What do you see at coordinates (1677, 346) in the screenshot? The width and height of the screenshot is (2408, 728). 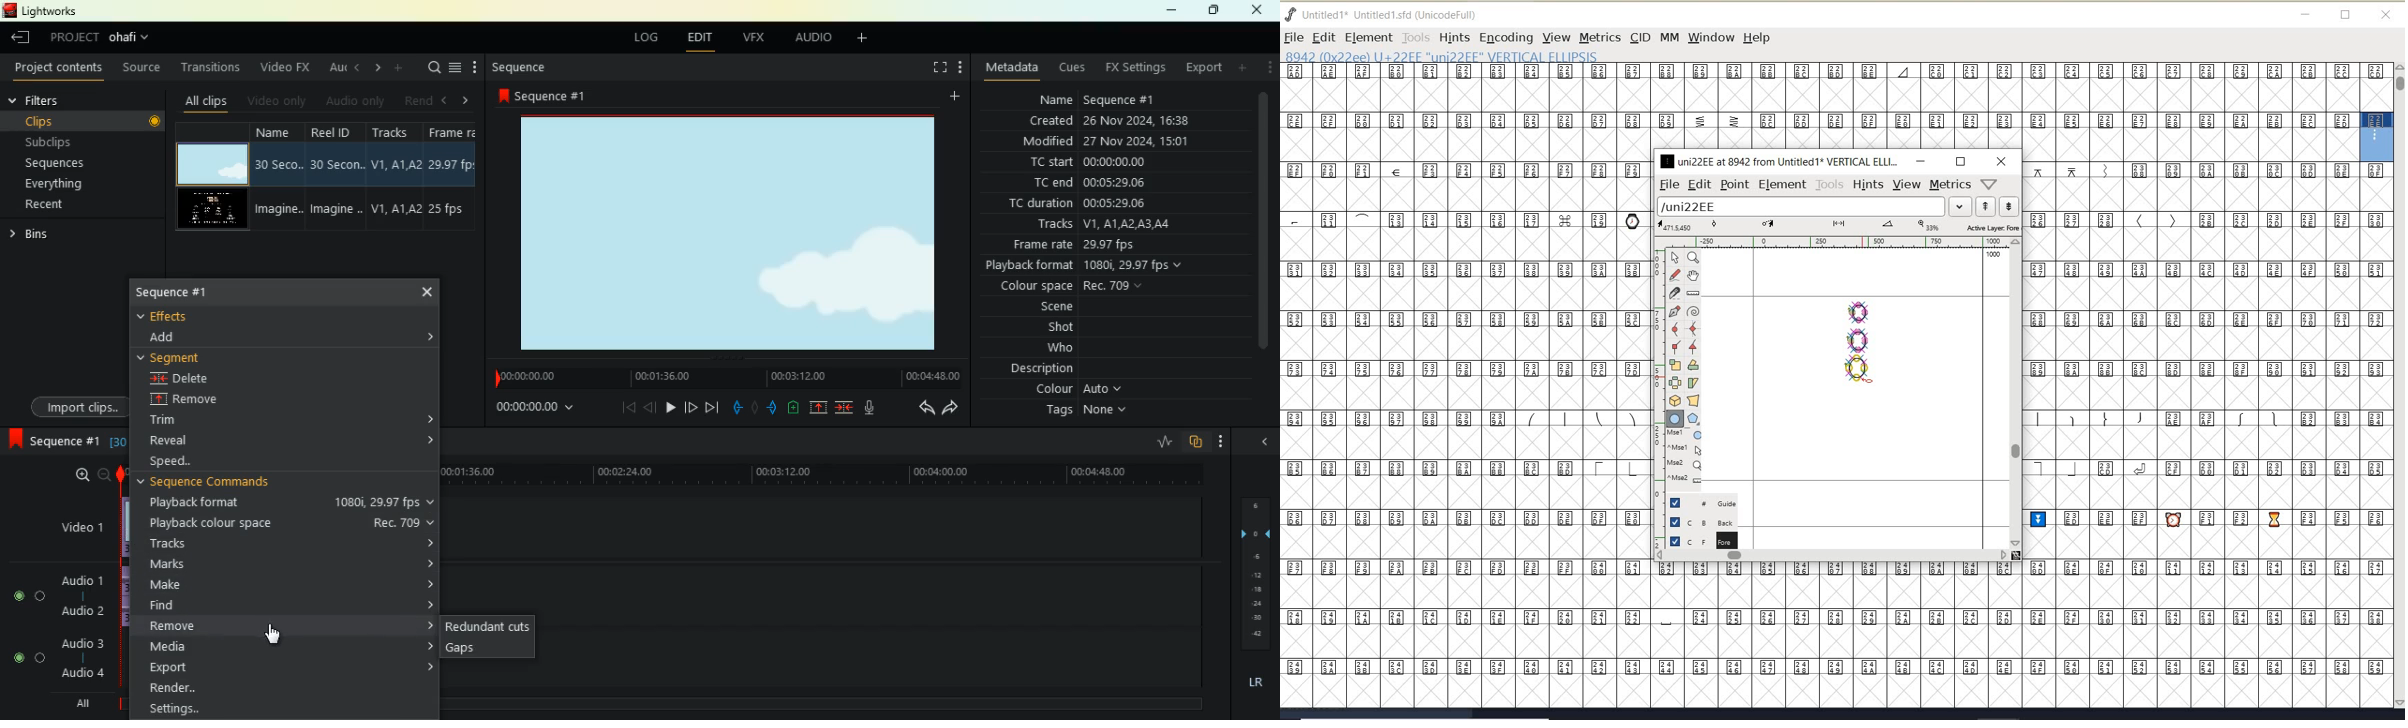 I see `add a corner point` at bounding box center [1677, 346].